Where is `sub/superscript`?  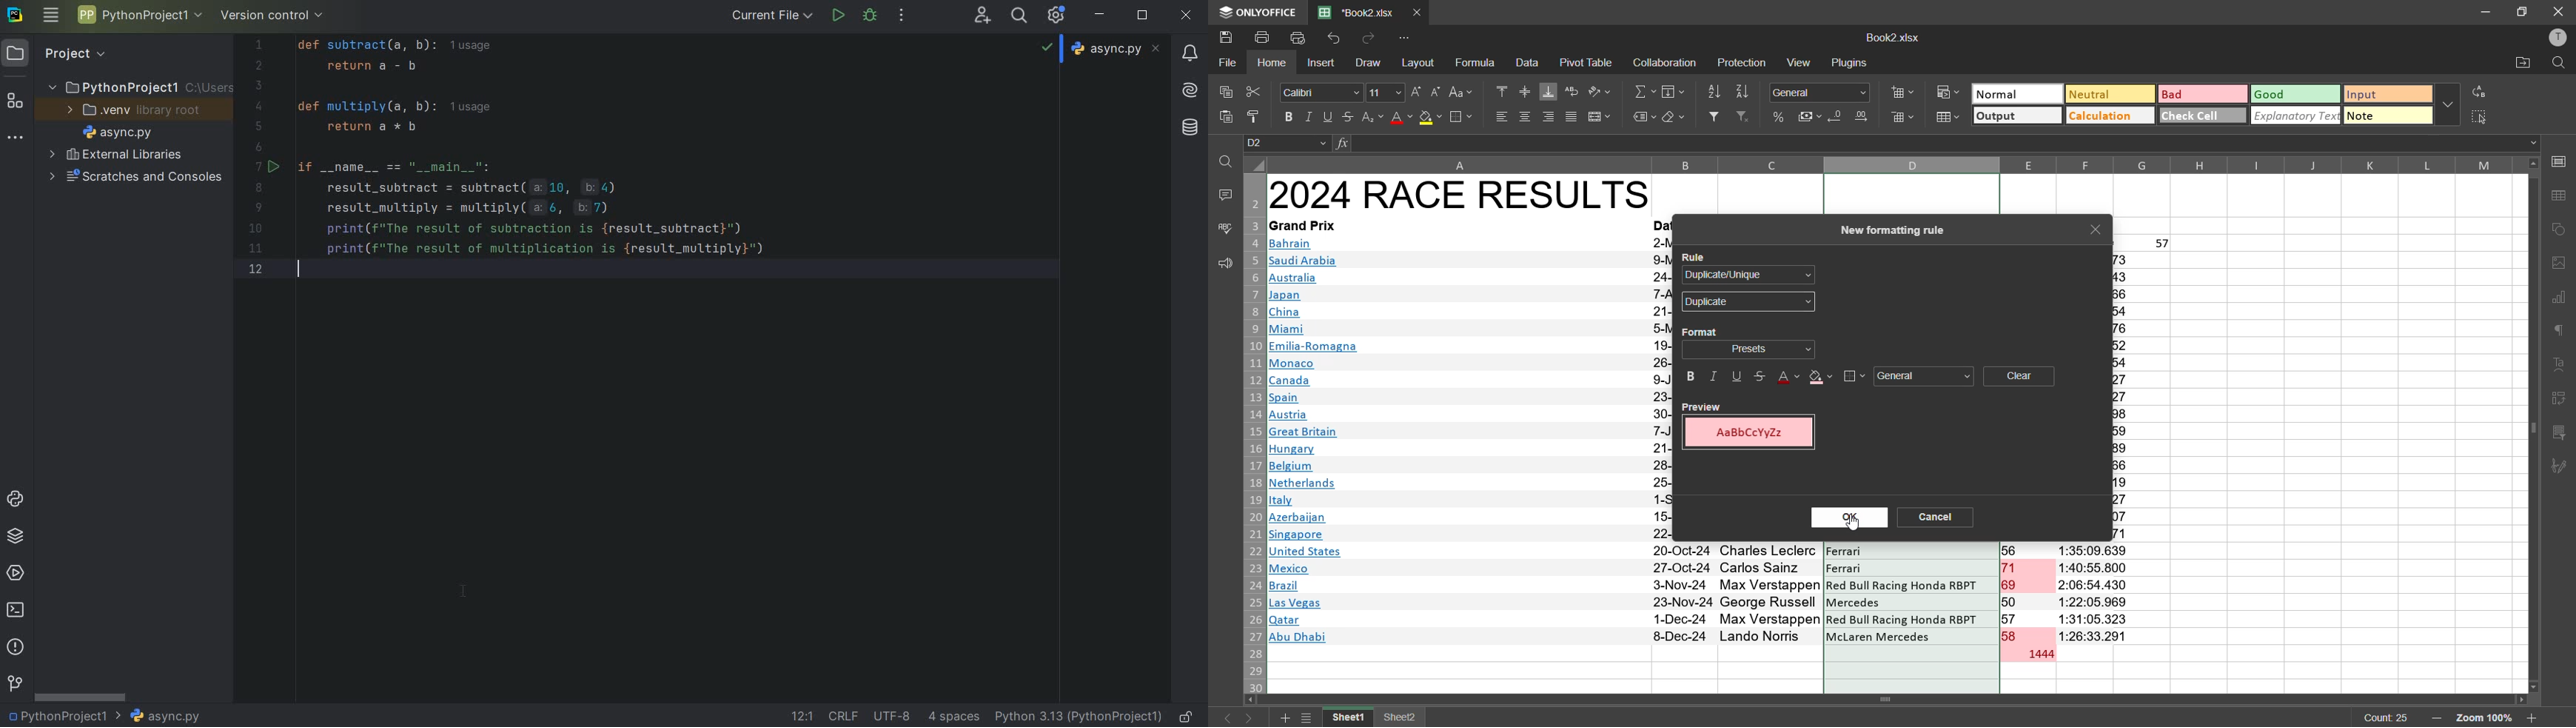 sub/superscript is located at coordinates (1371, 116).